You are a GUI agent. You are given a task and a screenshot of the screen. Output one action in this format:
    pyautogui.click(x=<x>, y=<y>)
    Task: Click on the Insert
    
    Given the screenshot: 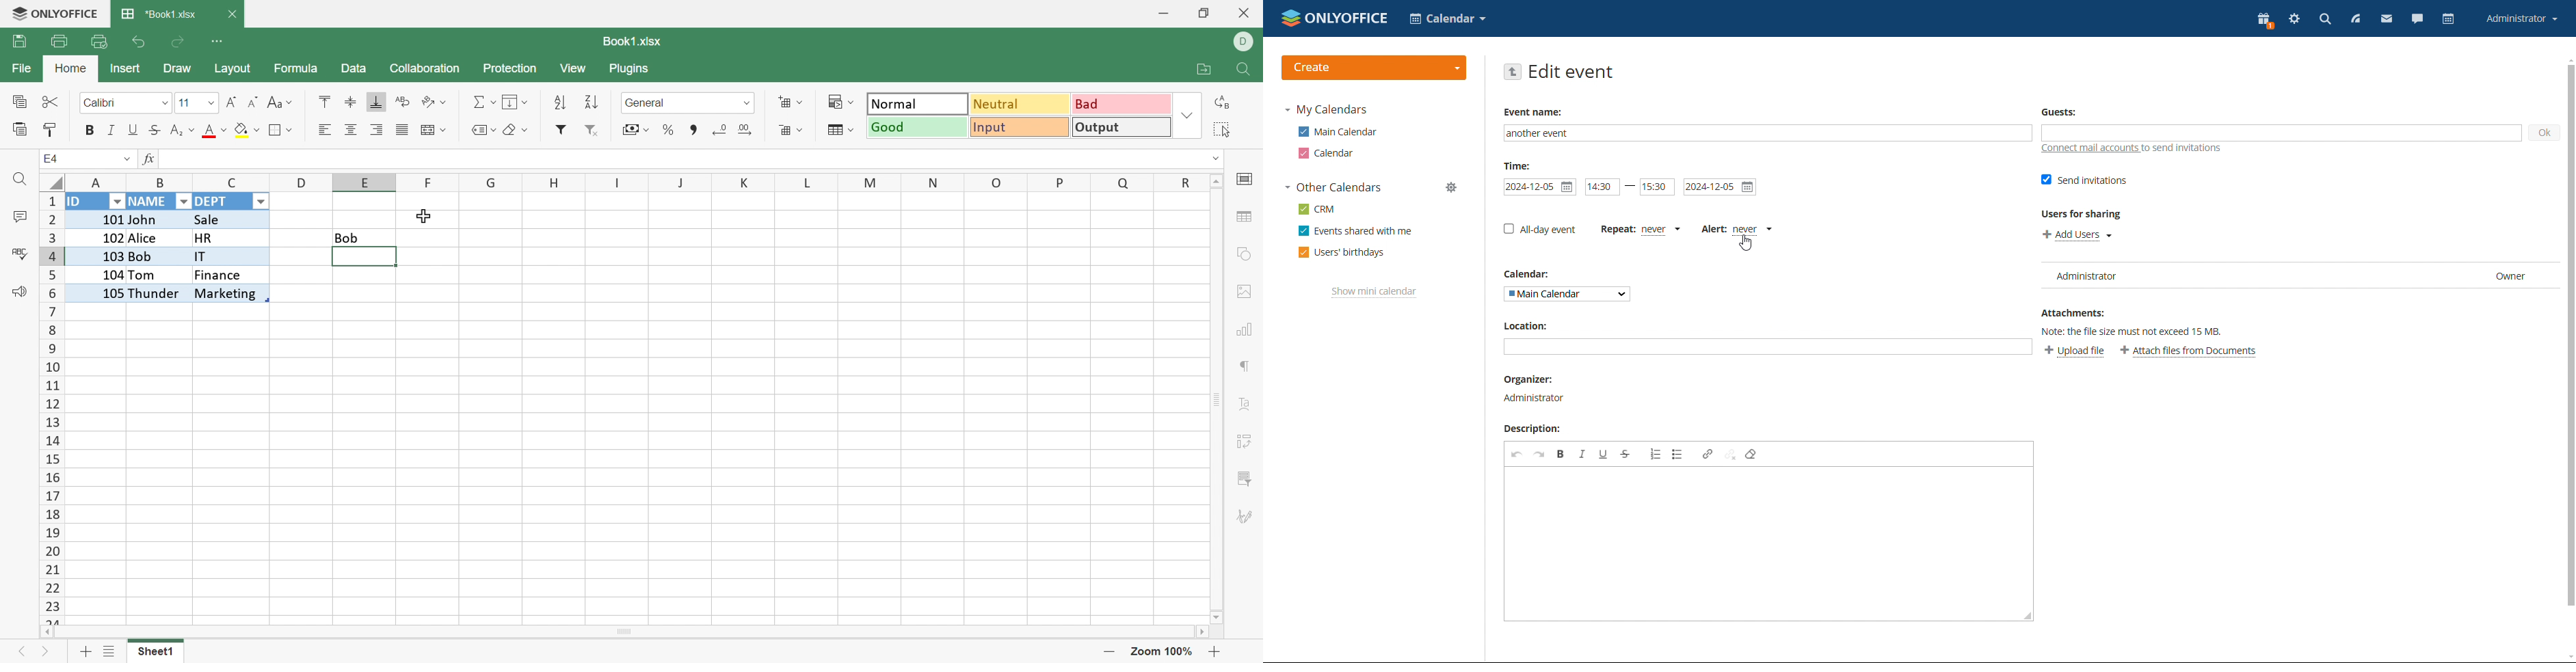 What is the action you would take?
    pyautogui.click(x=130, y=69)
    